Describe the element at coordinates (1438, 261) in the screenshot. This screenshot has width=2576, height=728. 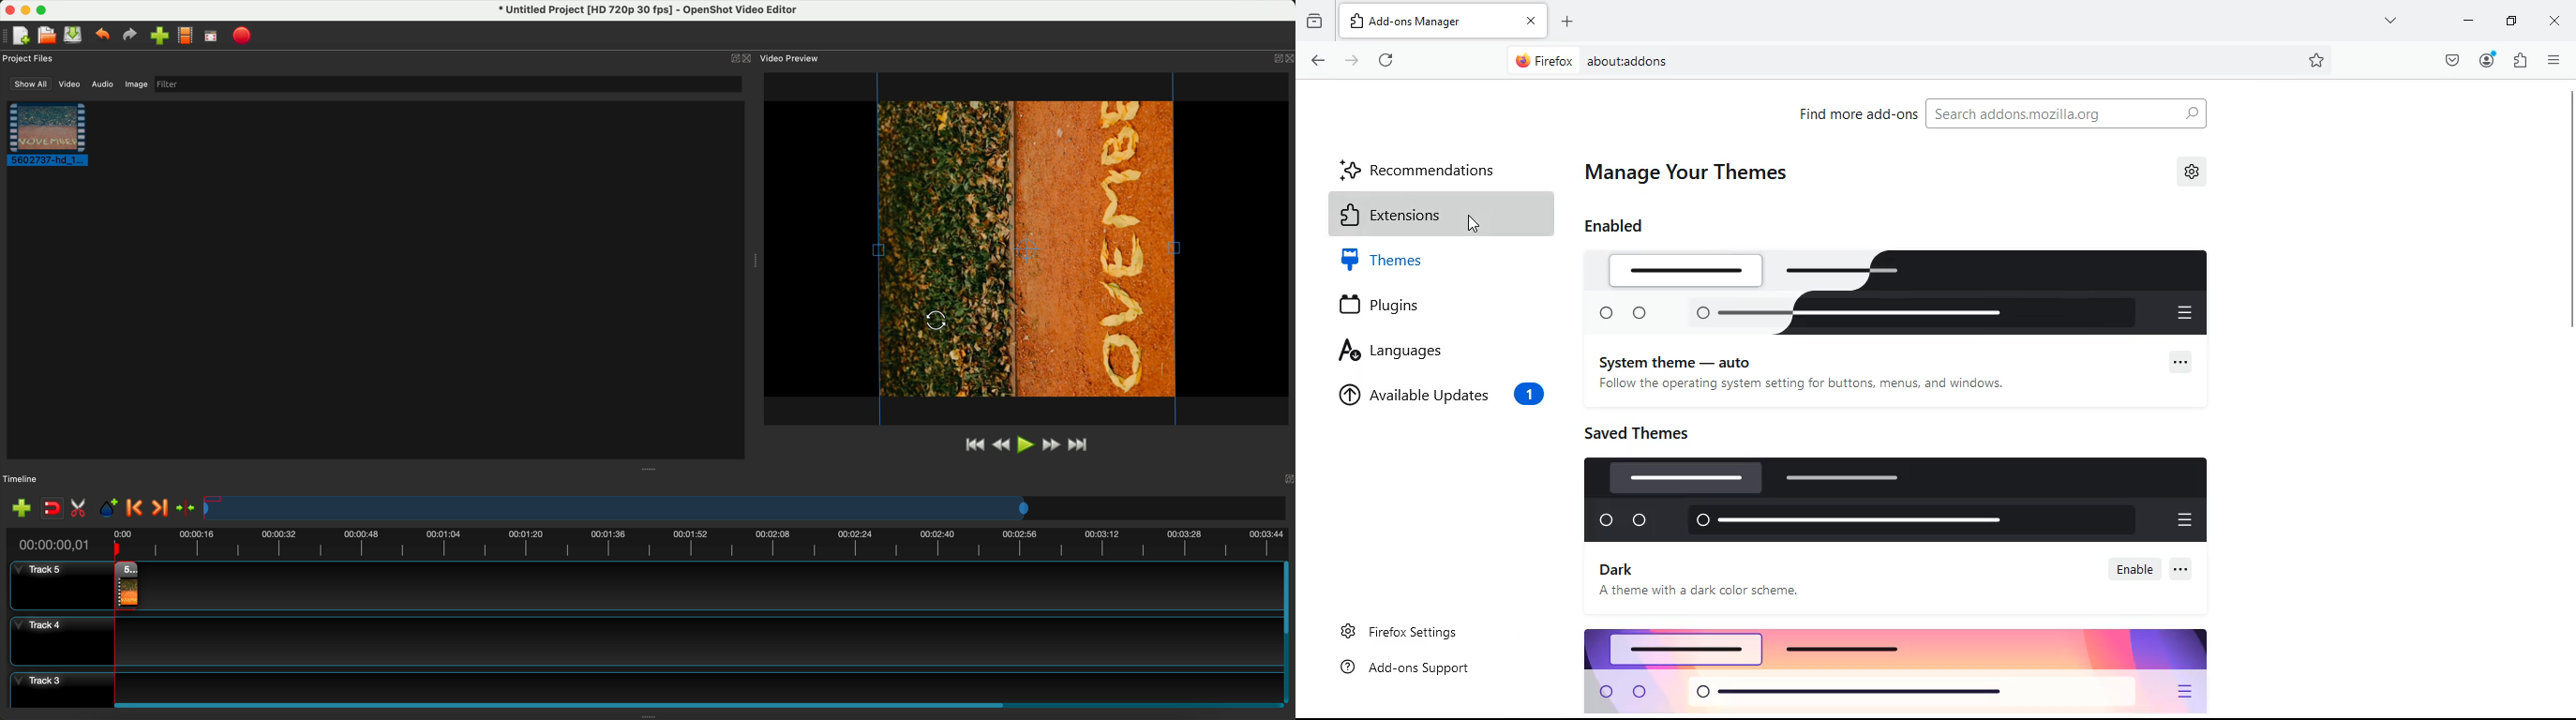
I see `themes` at that location.